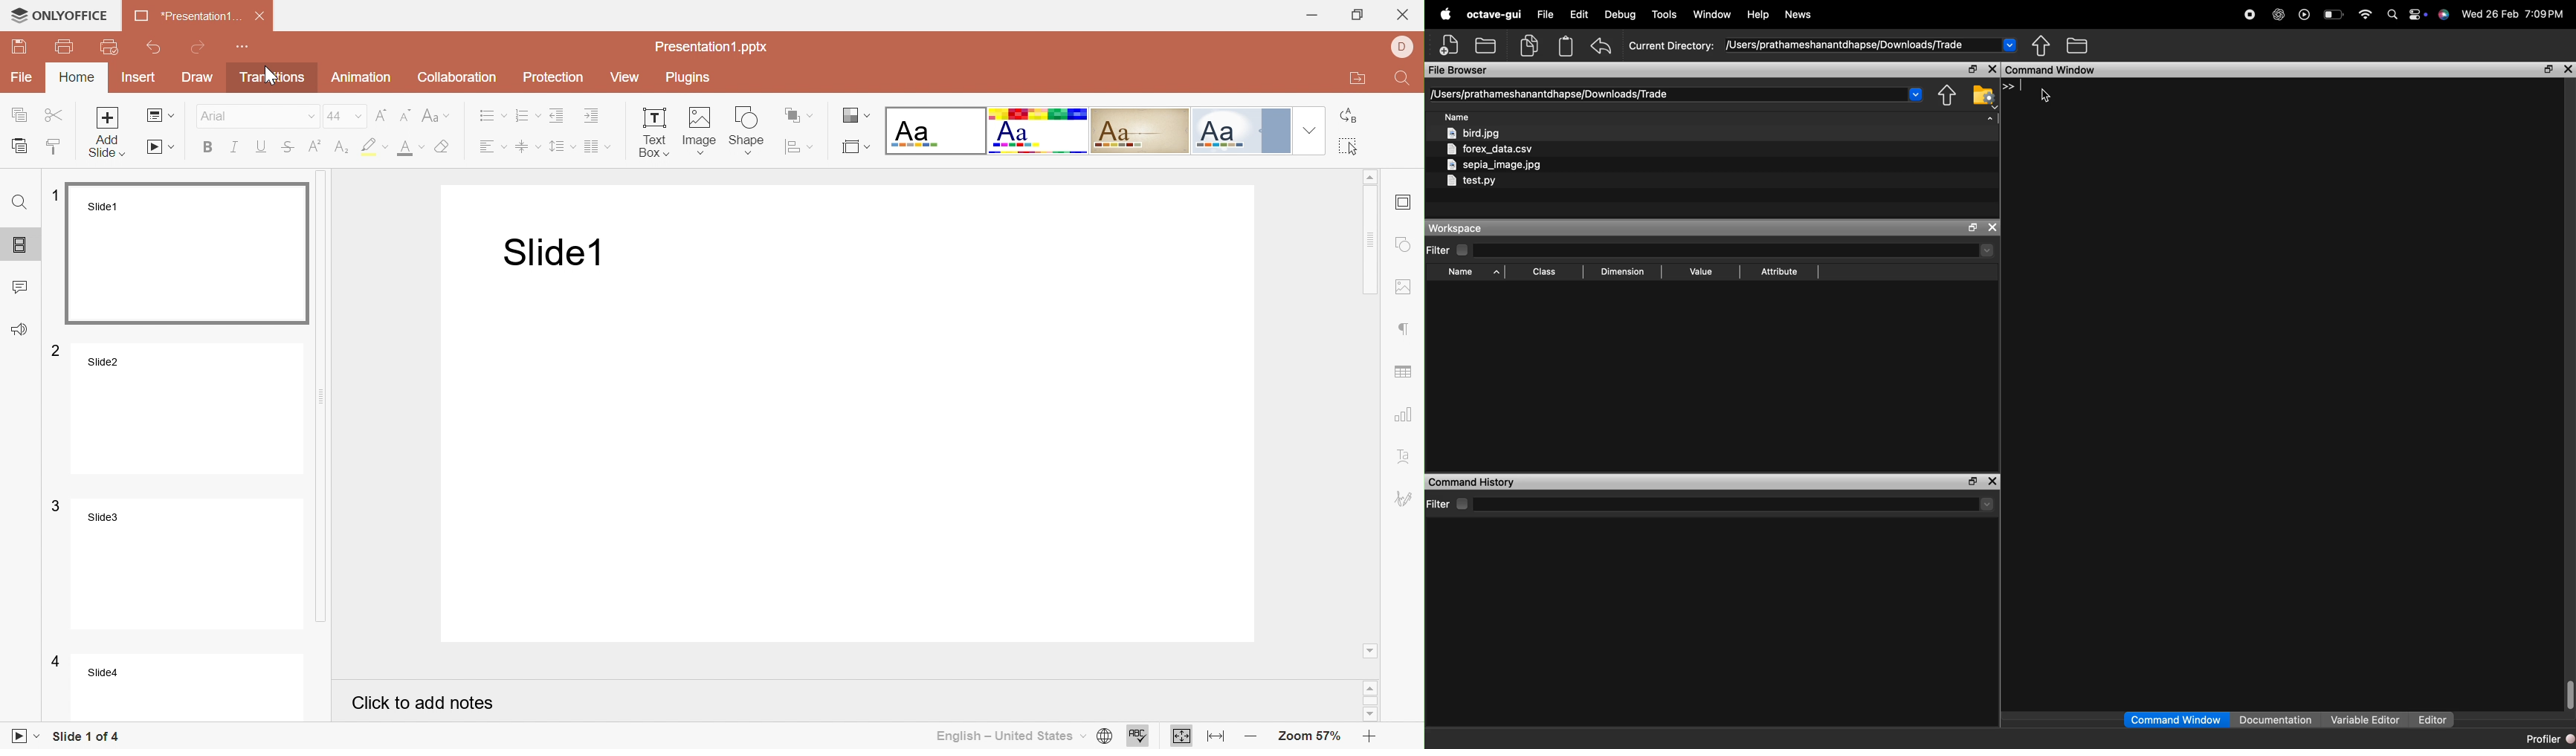 The height and width of the screenshot is (756, 2576). What do you see at coordinates (239, 149) in the screenshot?
I see `Italic` at bounding box center [239, 149].